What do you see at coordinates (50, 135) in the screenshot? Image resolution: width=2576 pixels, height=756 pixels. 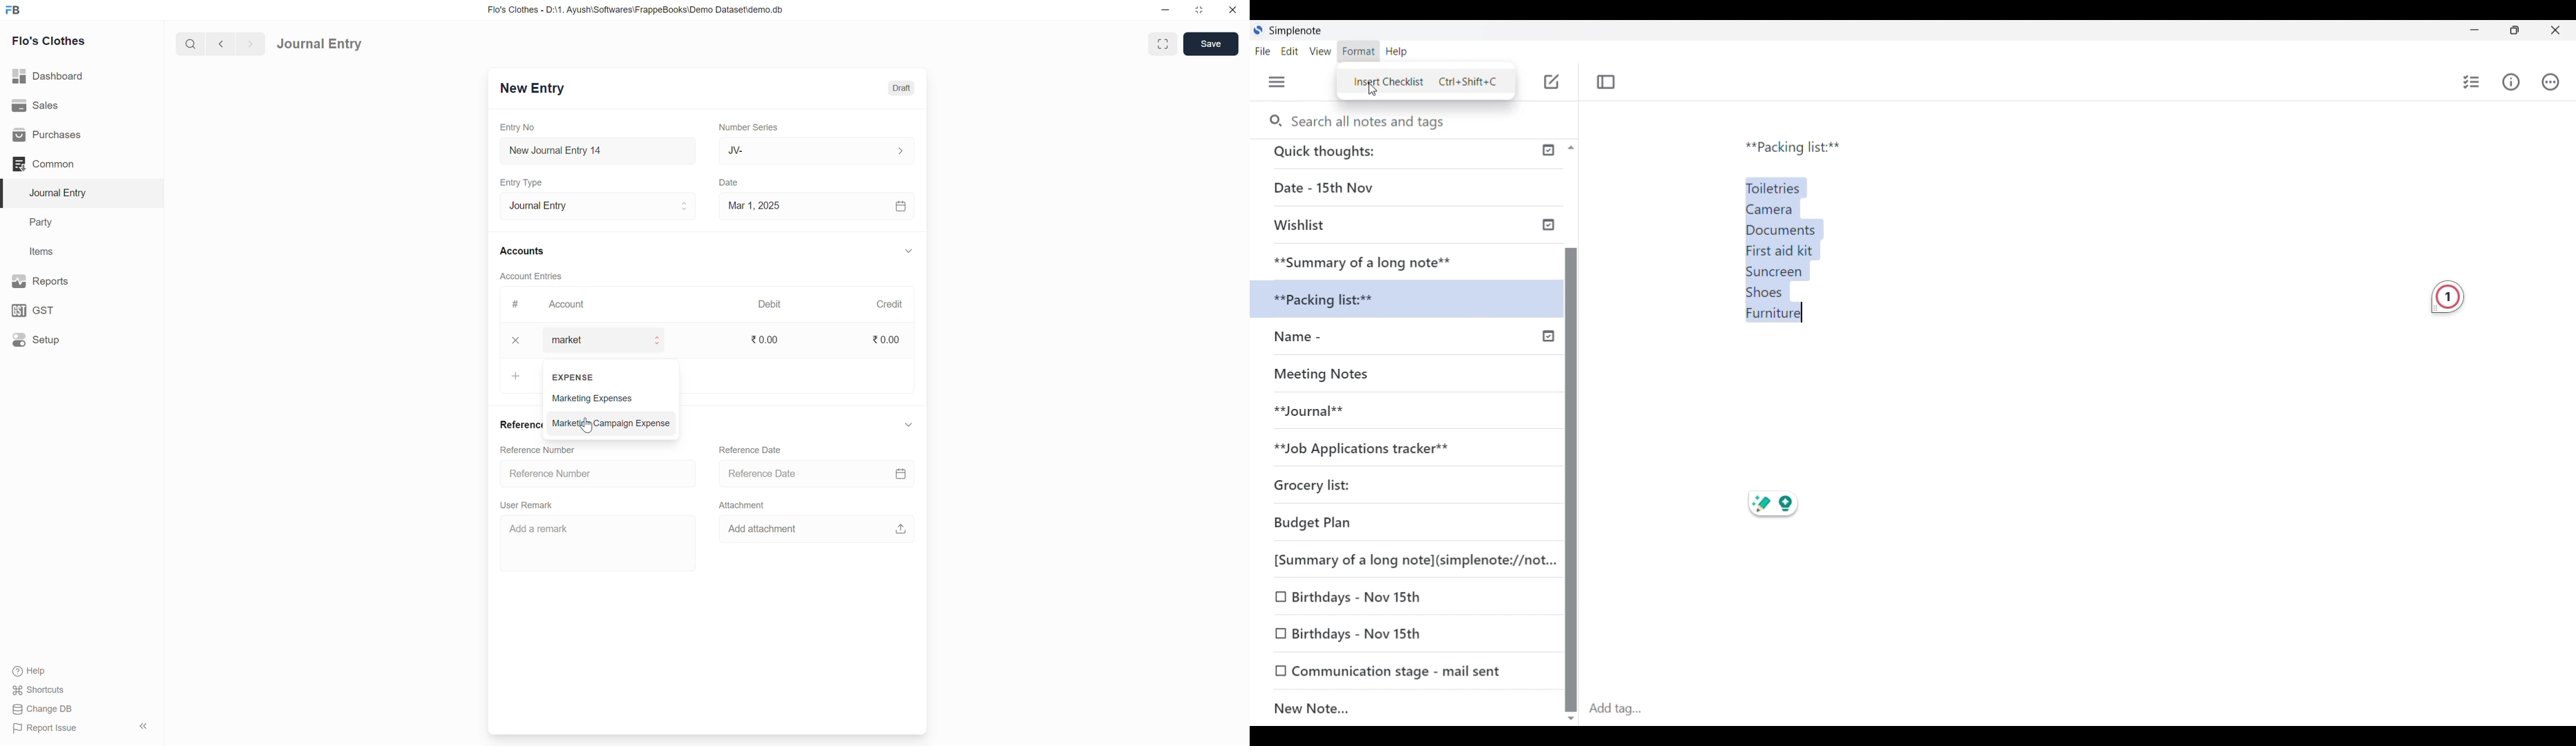 I see `Purchases` at bounding box center [50, 135].